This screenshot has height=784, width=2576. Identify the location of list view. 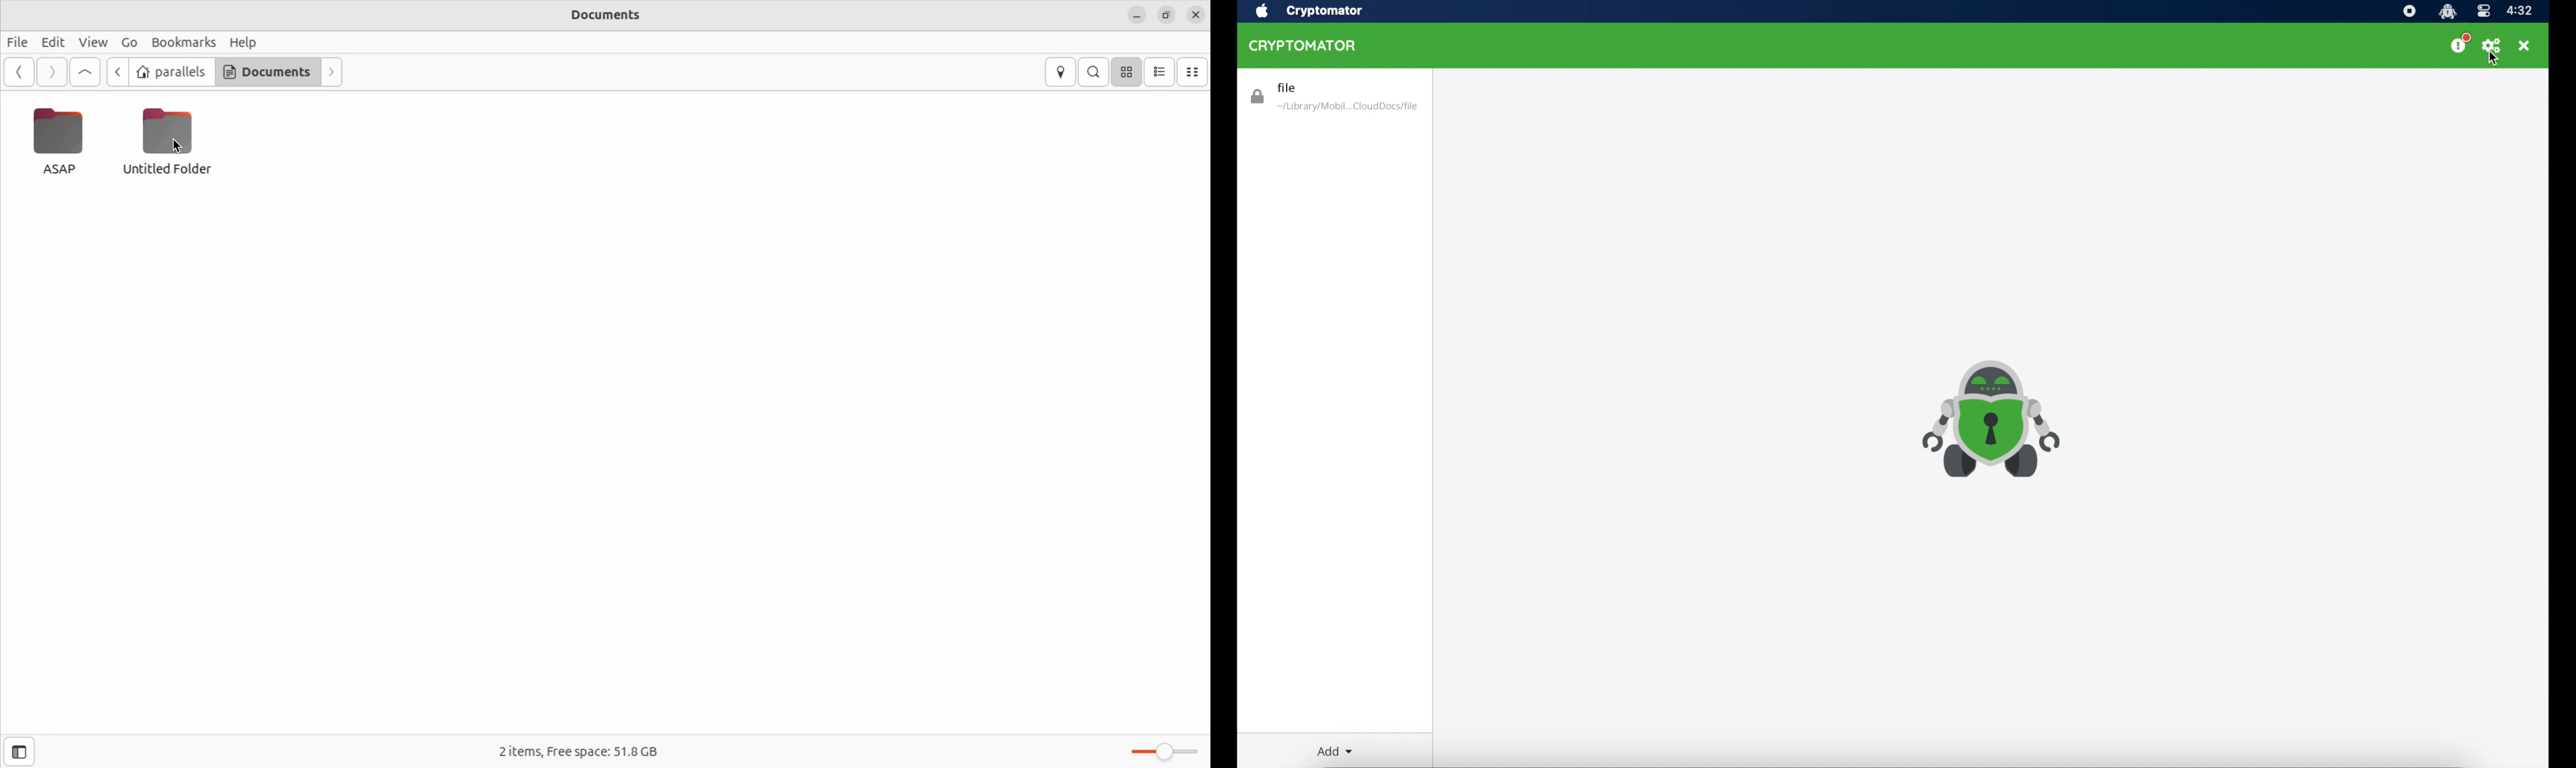
(1162, 71).